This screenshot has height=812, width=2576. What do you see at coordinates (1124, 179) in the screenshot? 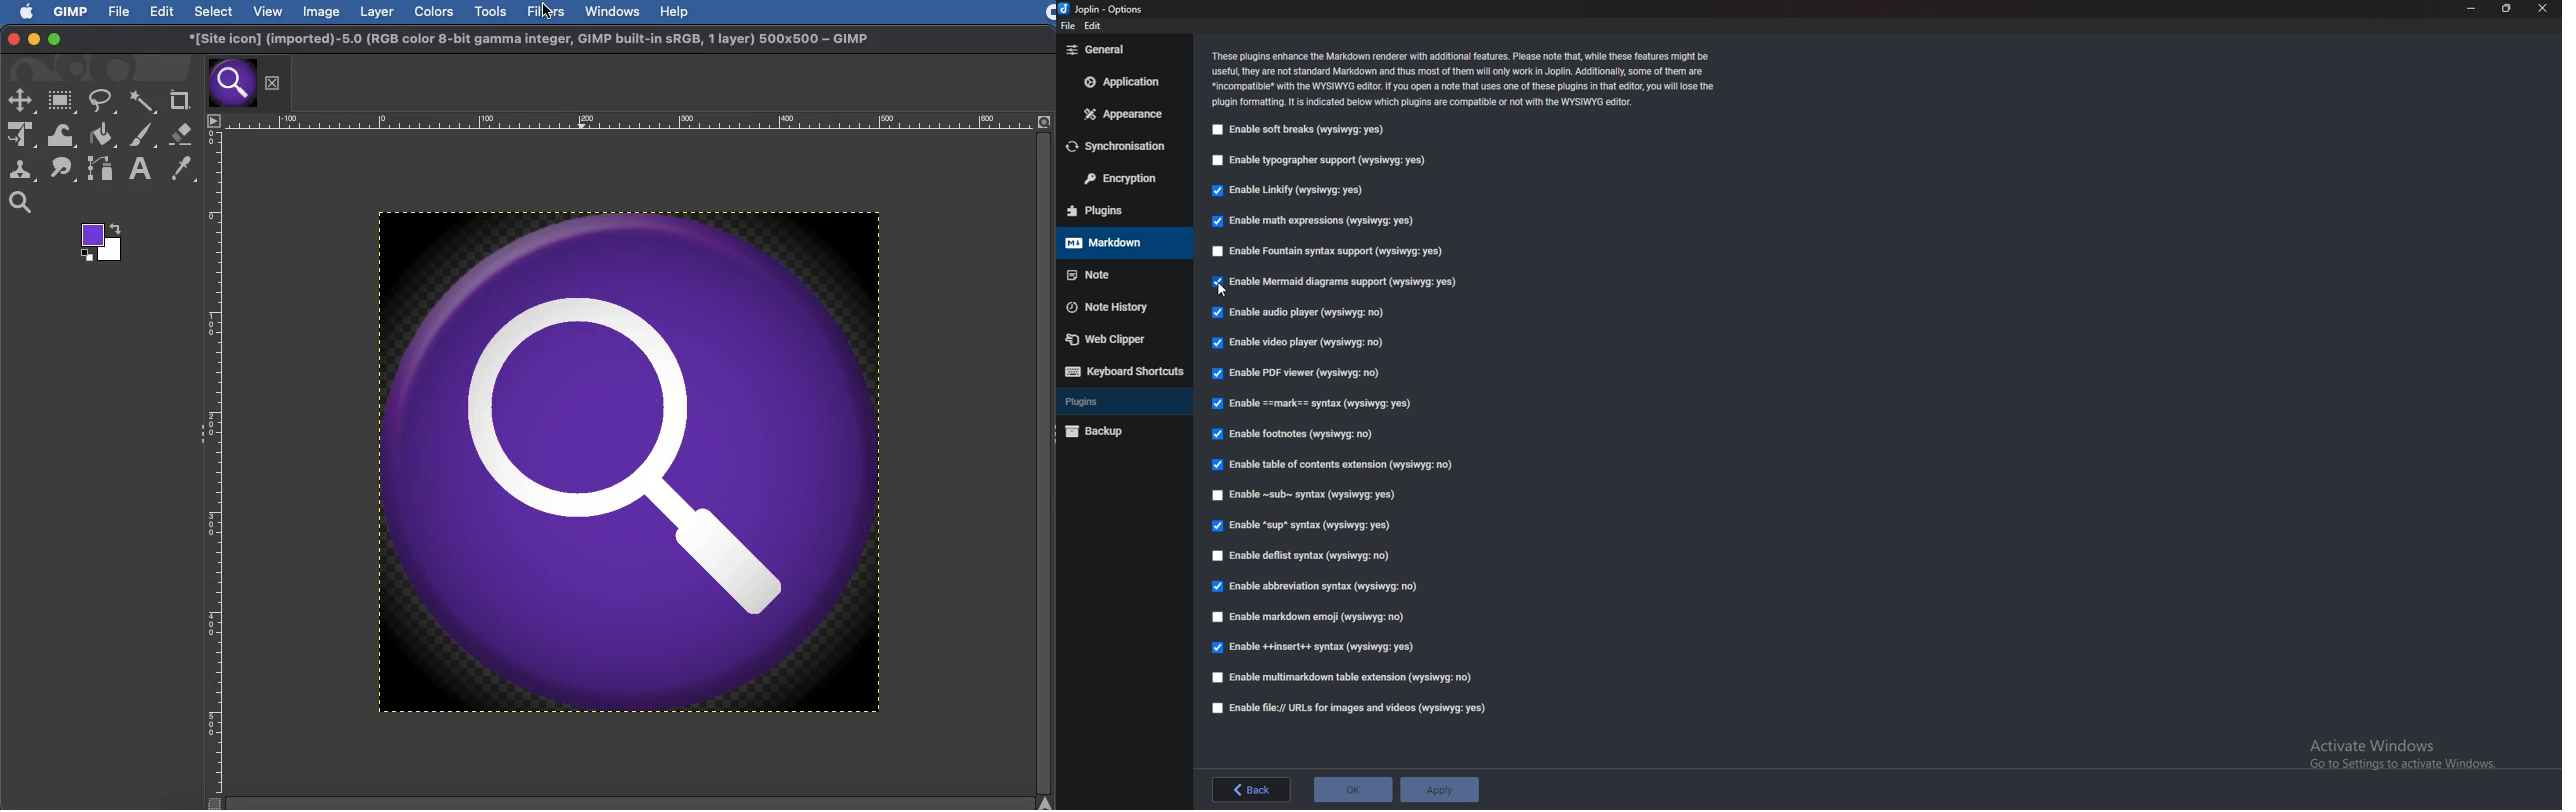
I see `Encryption` at bounding box center [1124, 179].